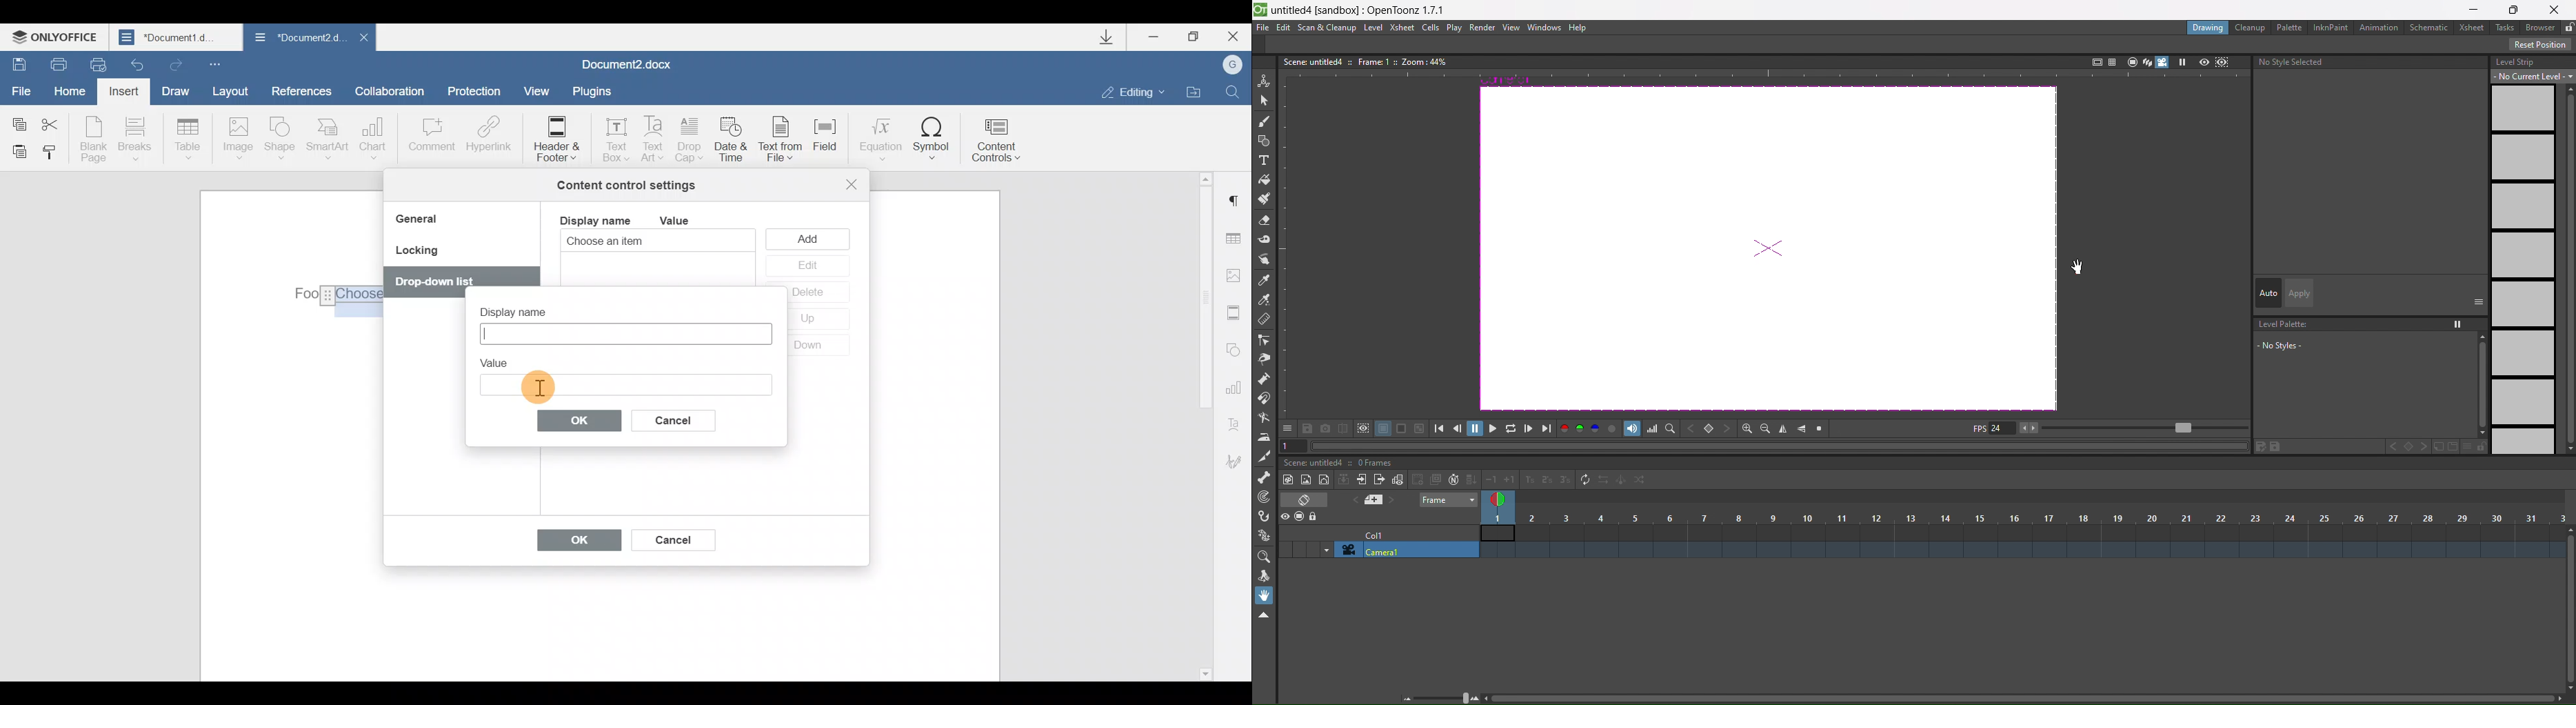 The width and height of the screenshot is (2576, 728). What do you see at coordinates (174, 62) in the screenshot?
I see `Redo` at bounding box center [174, 62].